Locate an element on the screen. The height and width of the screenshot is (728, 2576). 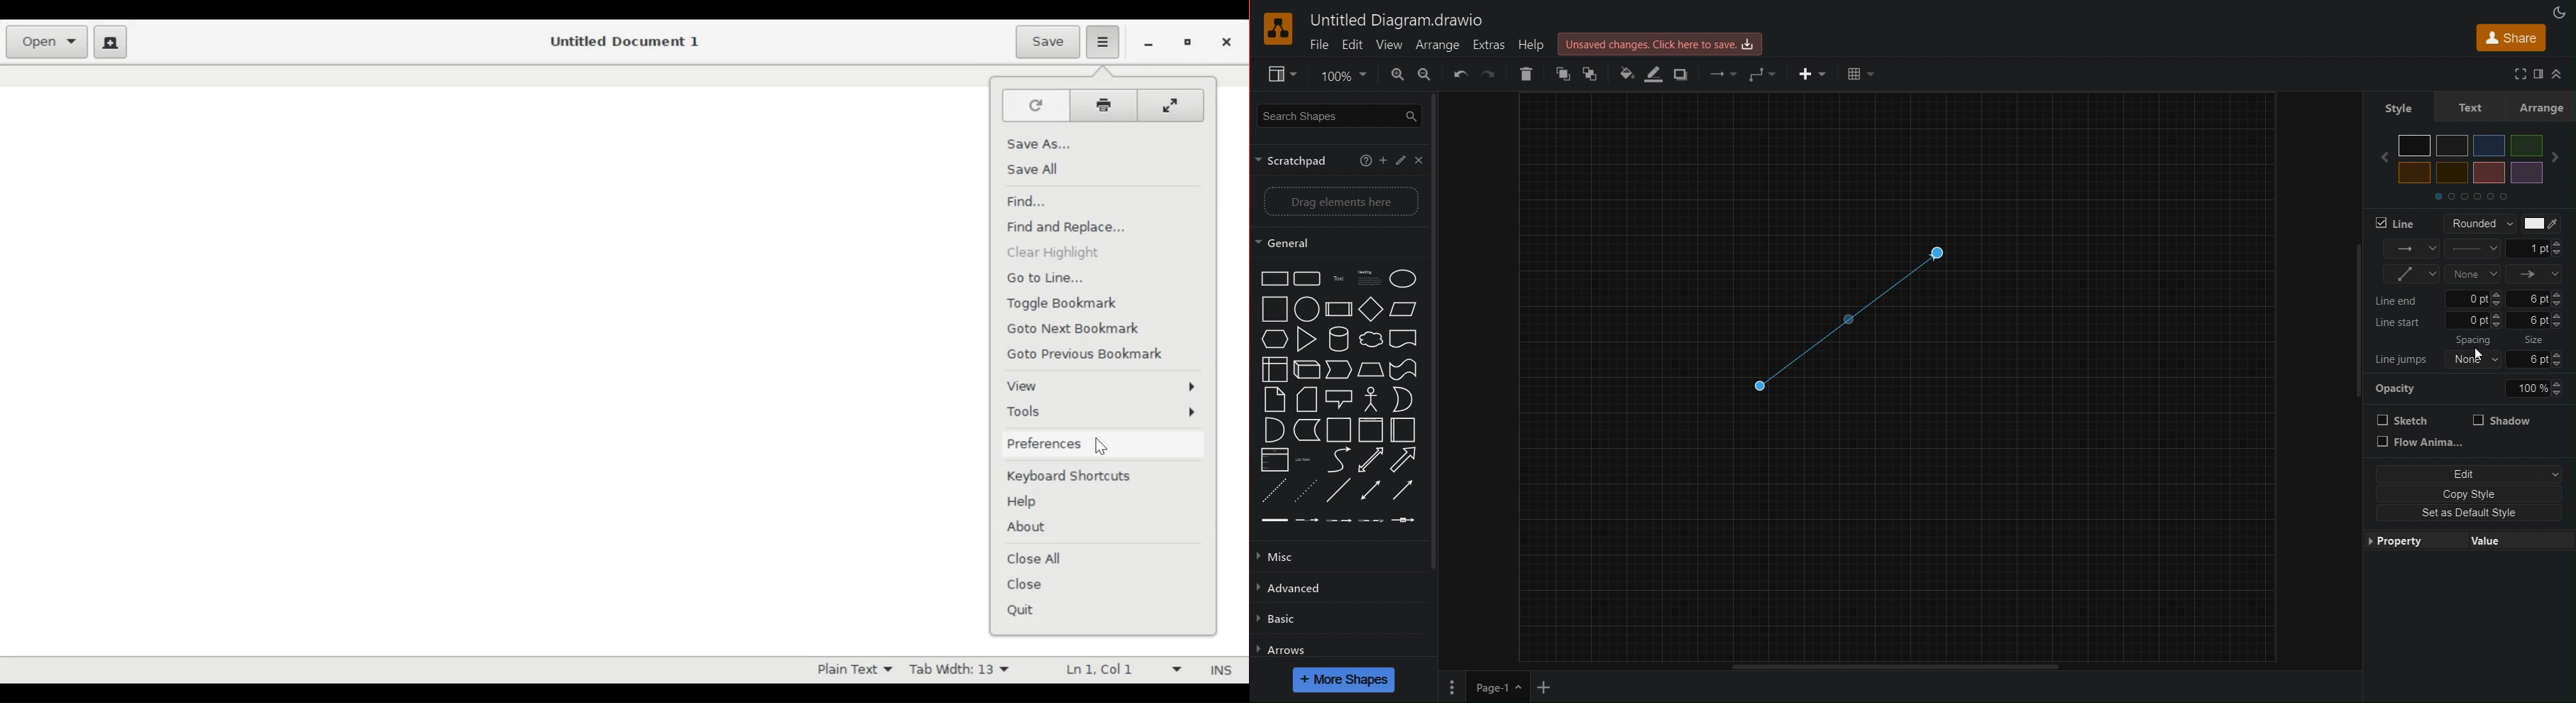
Find is located at coordinates (1028, 202).